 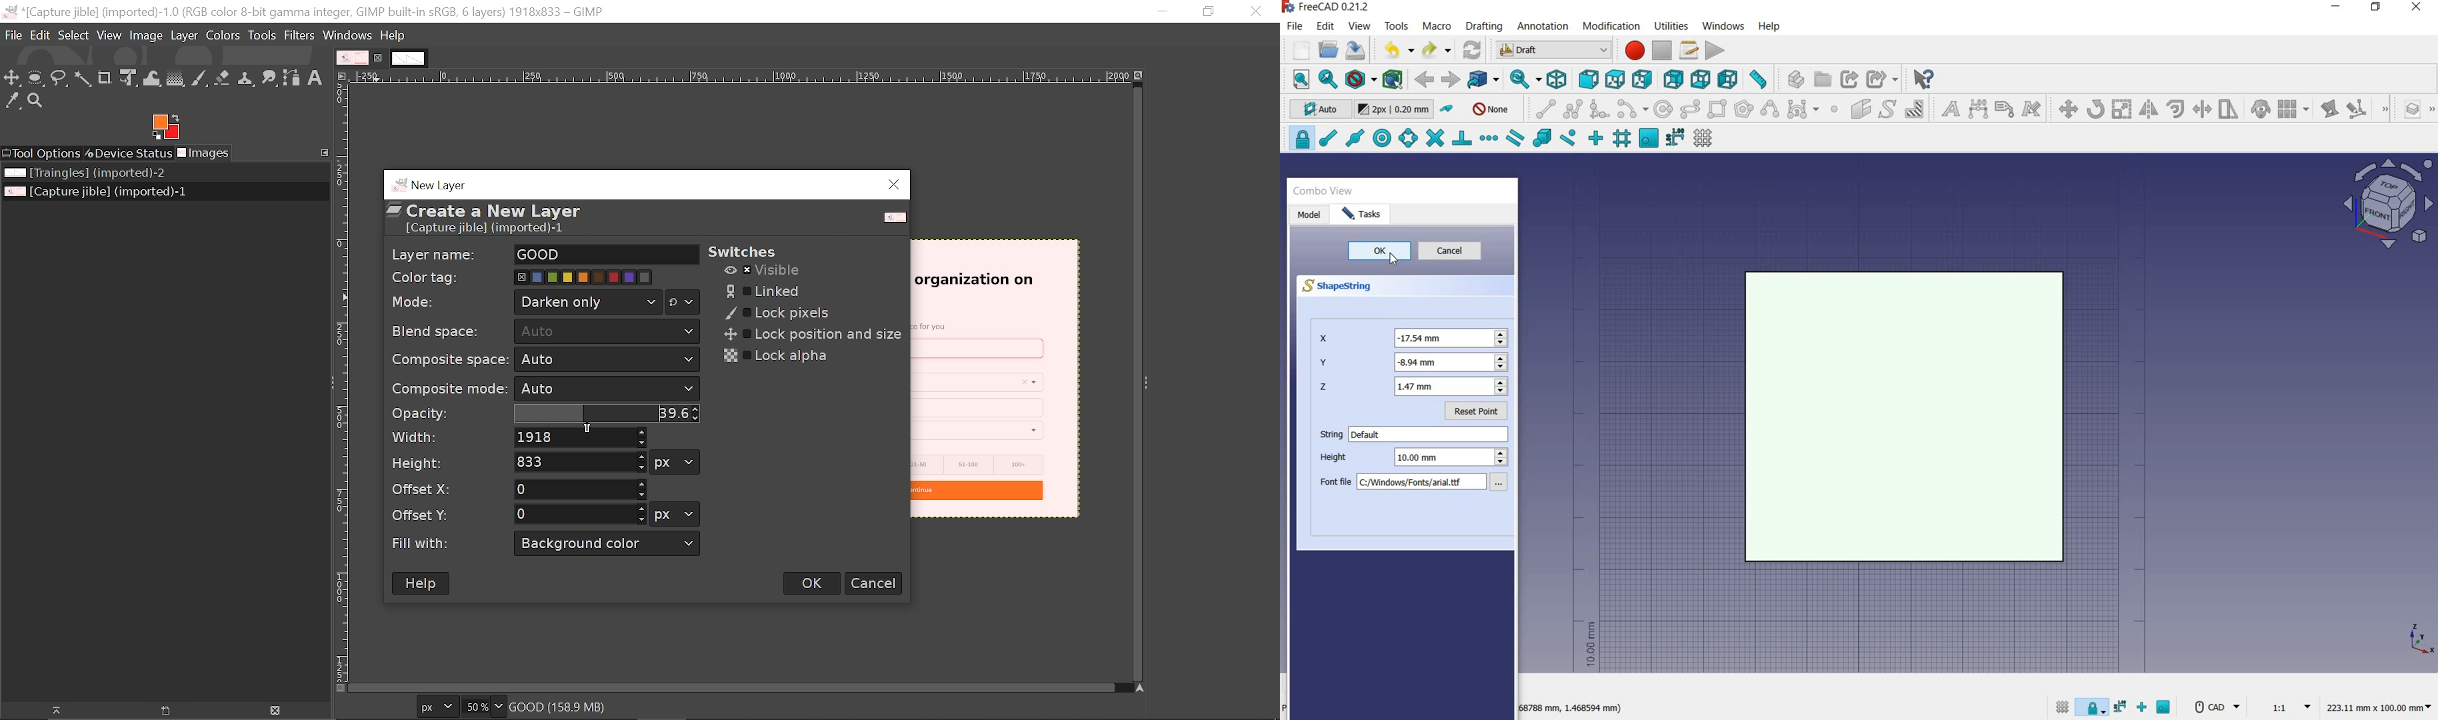 I want to click on CAD Navigation Style, so click(x=2216, y=707).